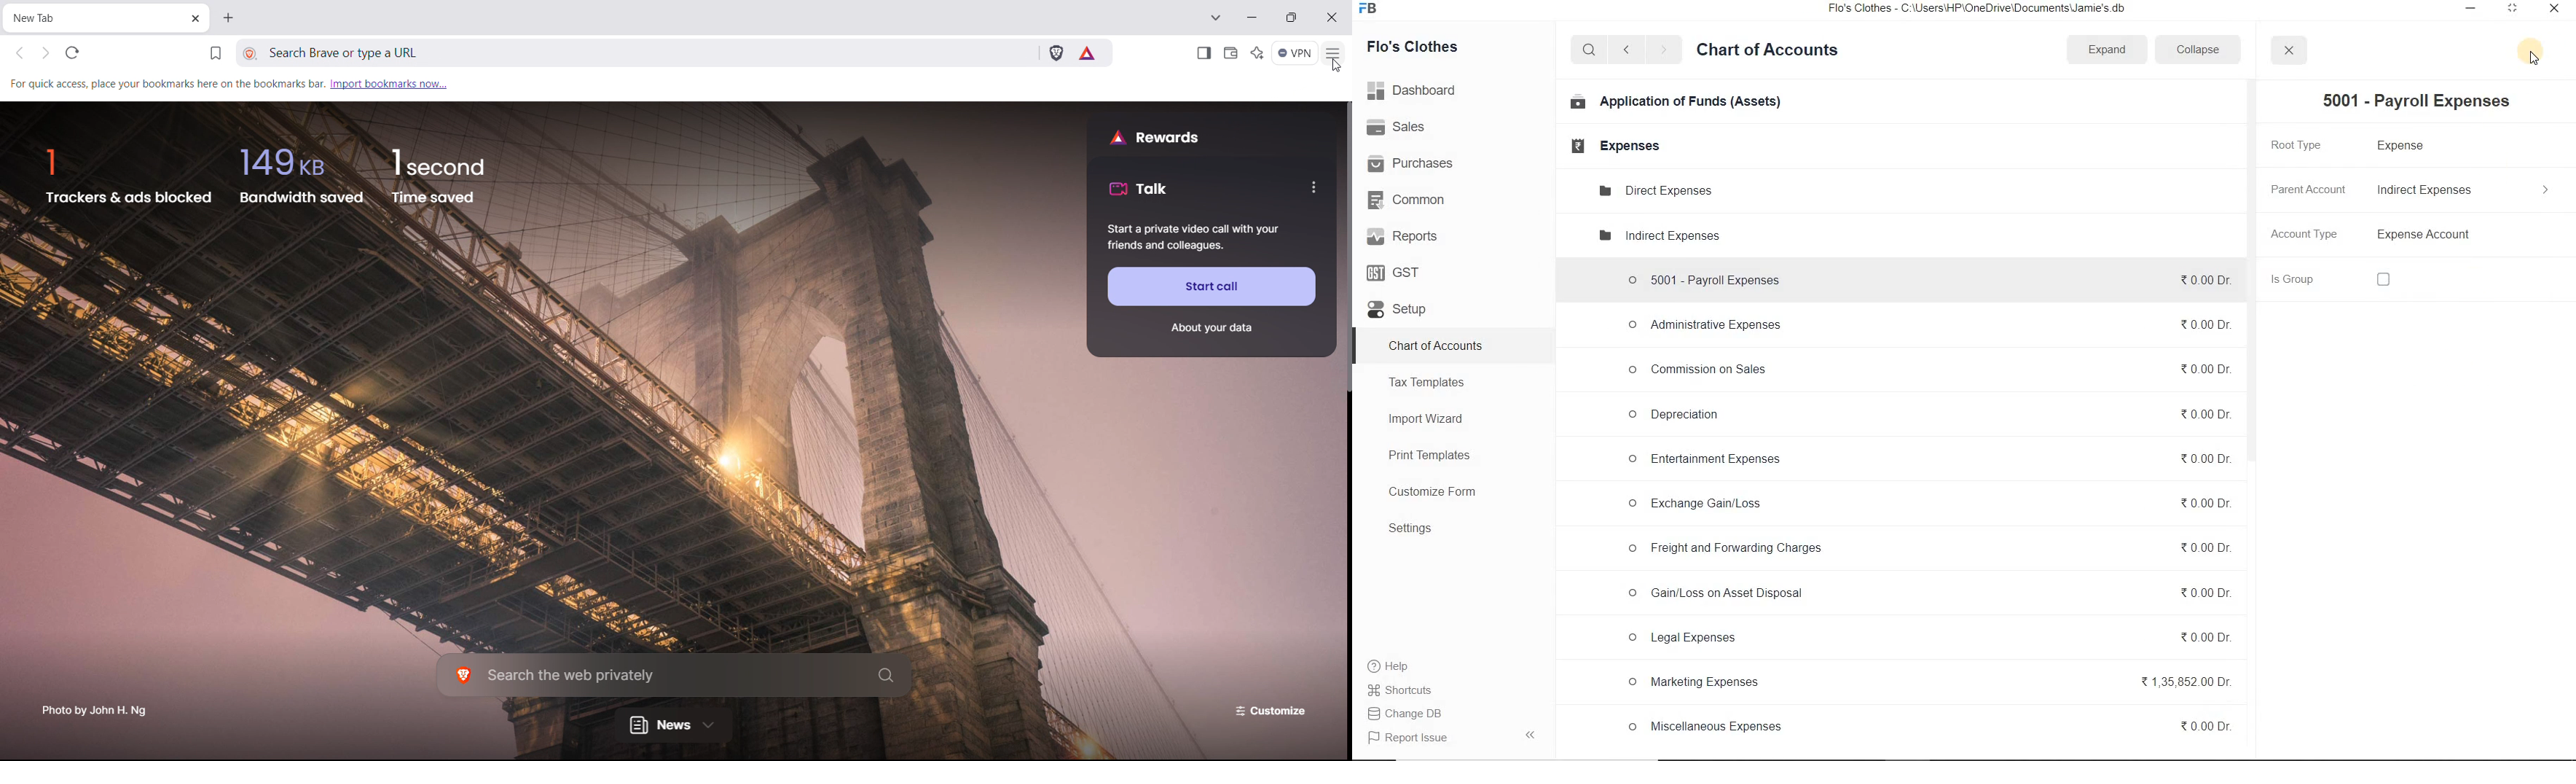 This screenshot has height=784, width=2576. What do you see at coordinates (2108, 48) in the screenshot?
I see `Expand` at bounding box center [2108, 48].